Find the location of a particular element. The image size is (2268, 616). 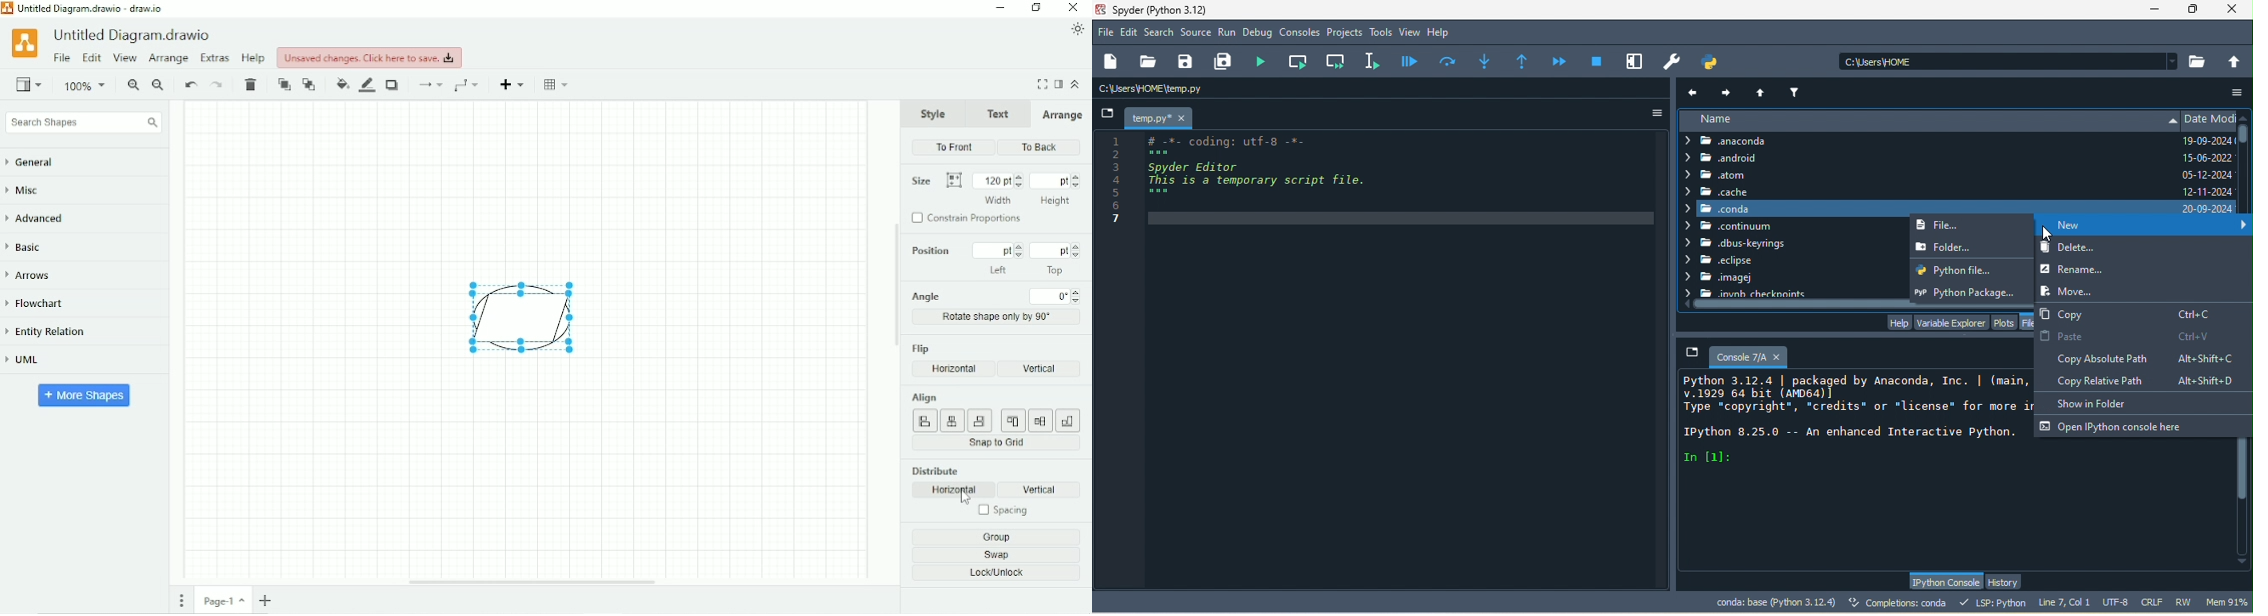

Edit is located at coordinates (91, 59).